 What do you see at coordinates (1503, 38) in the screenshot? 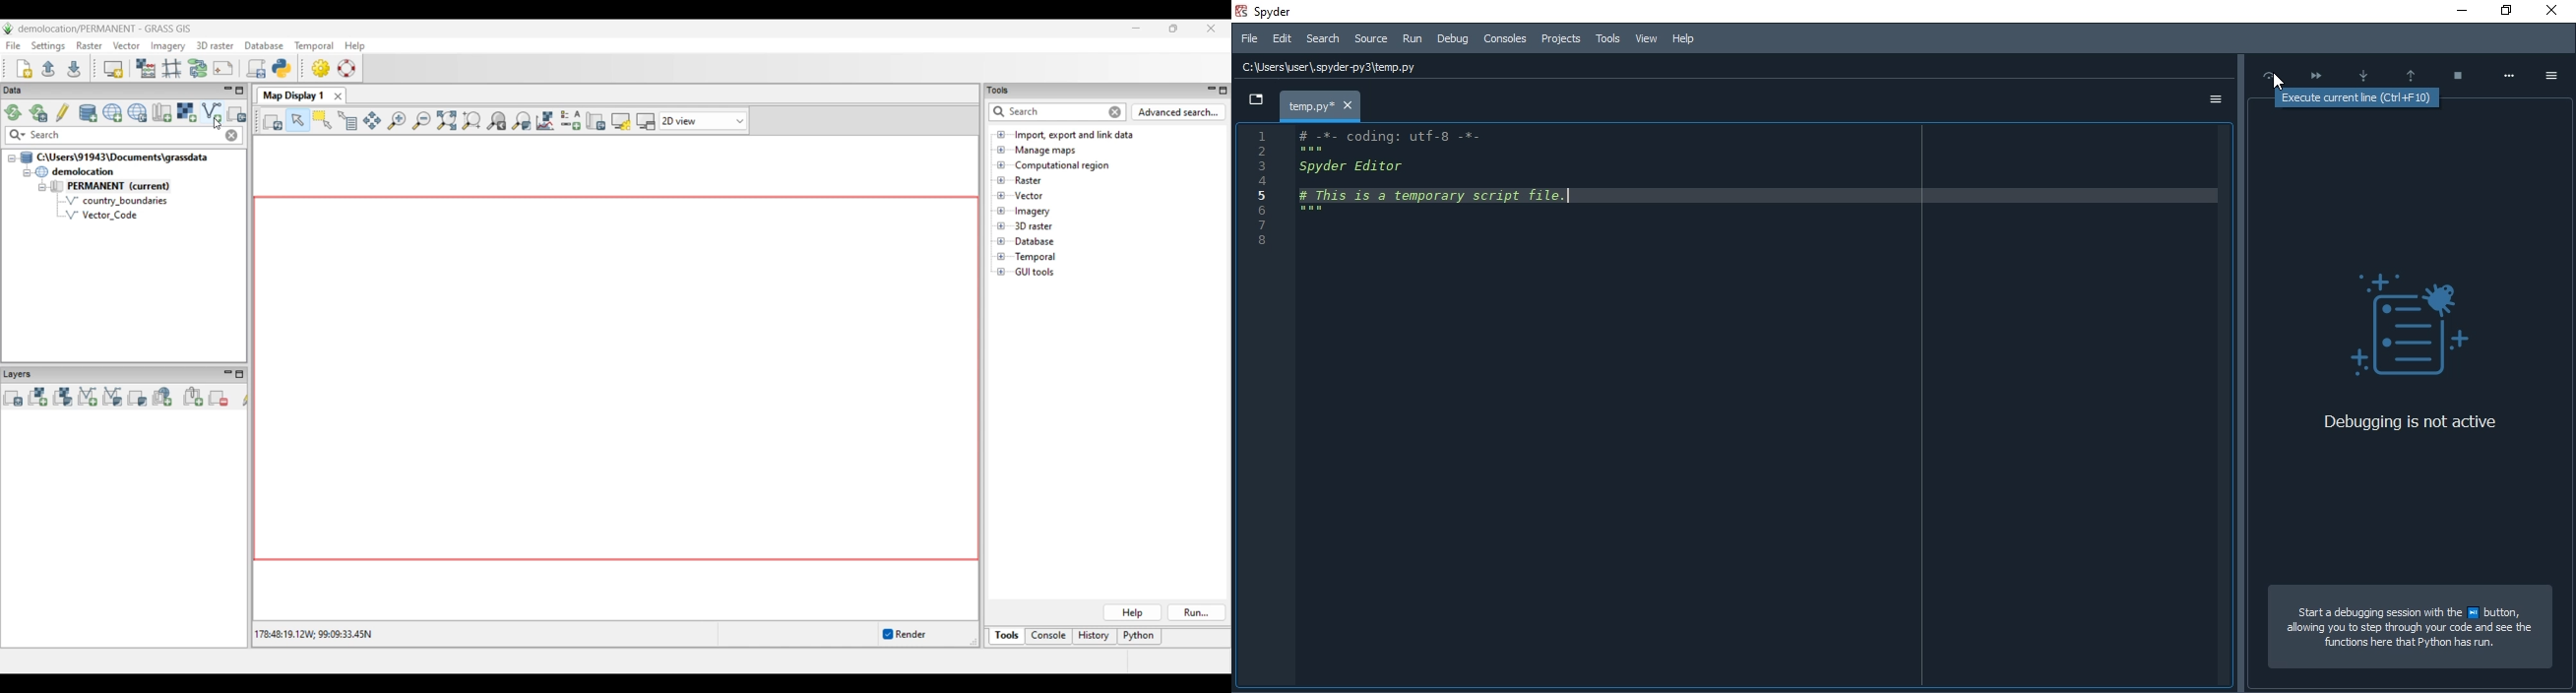
I see `Consoles` at bounding box center [1503, 38].